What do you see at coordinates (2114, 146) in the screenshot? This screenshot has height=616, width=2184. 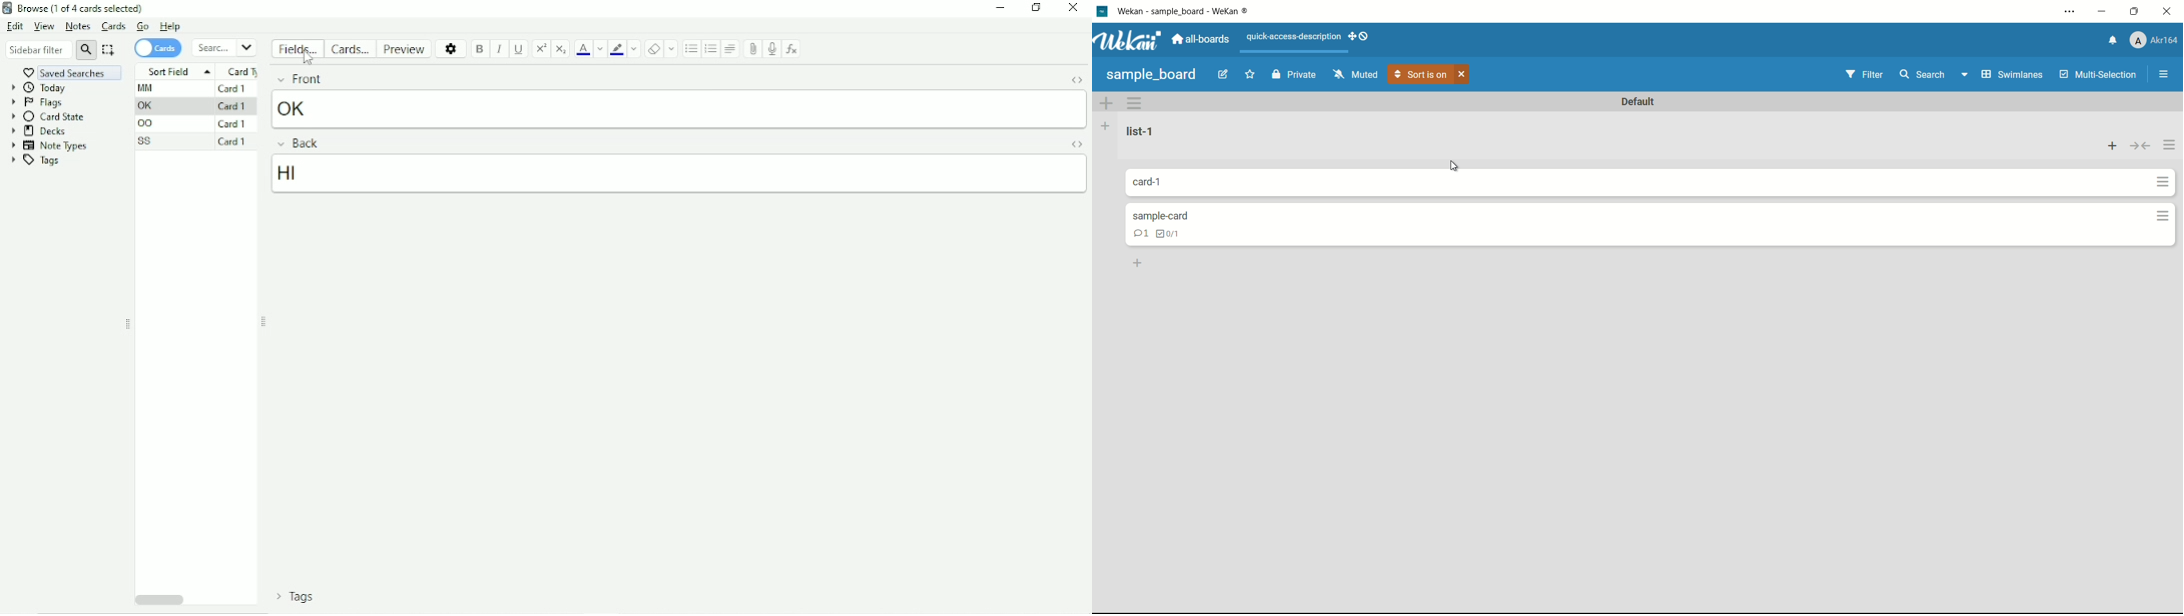 I see `add card` at bounding box center [2114, 146].